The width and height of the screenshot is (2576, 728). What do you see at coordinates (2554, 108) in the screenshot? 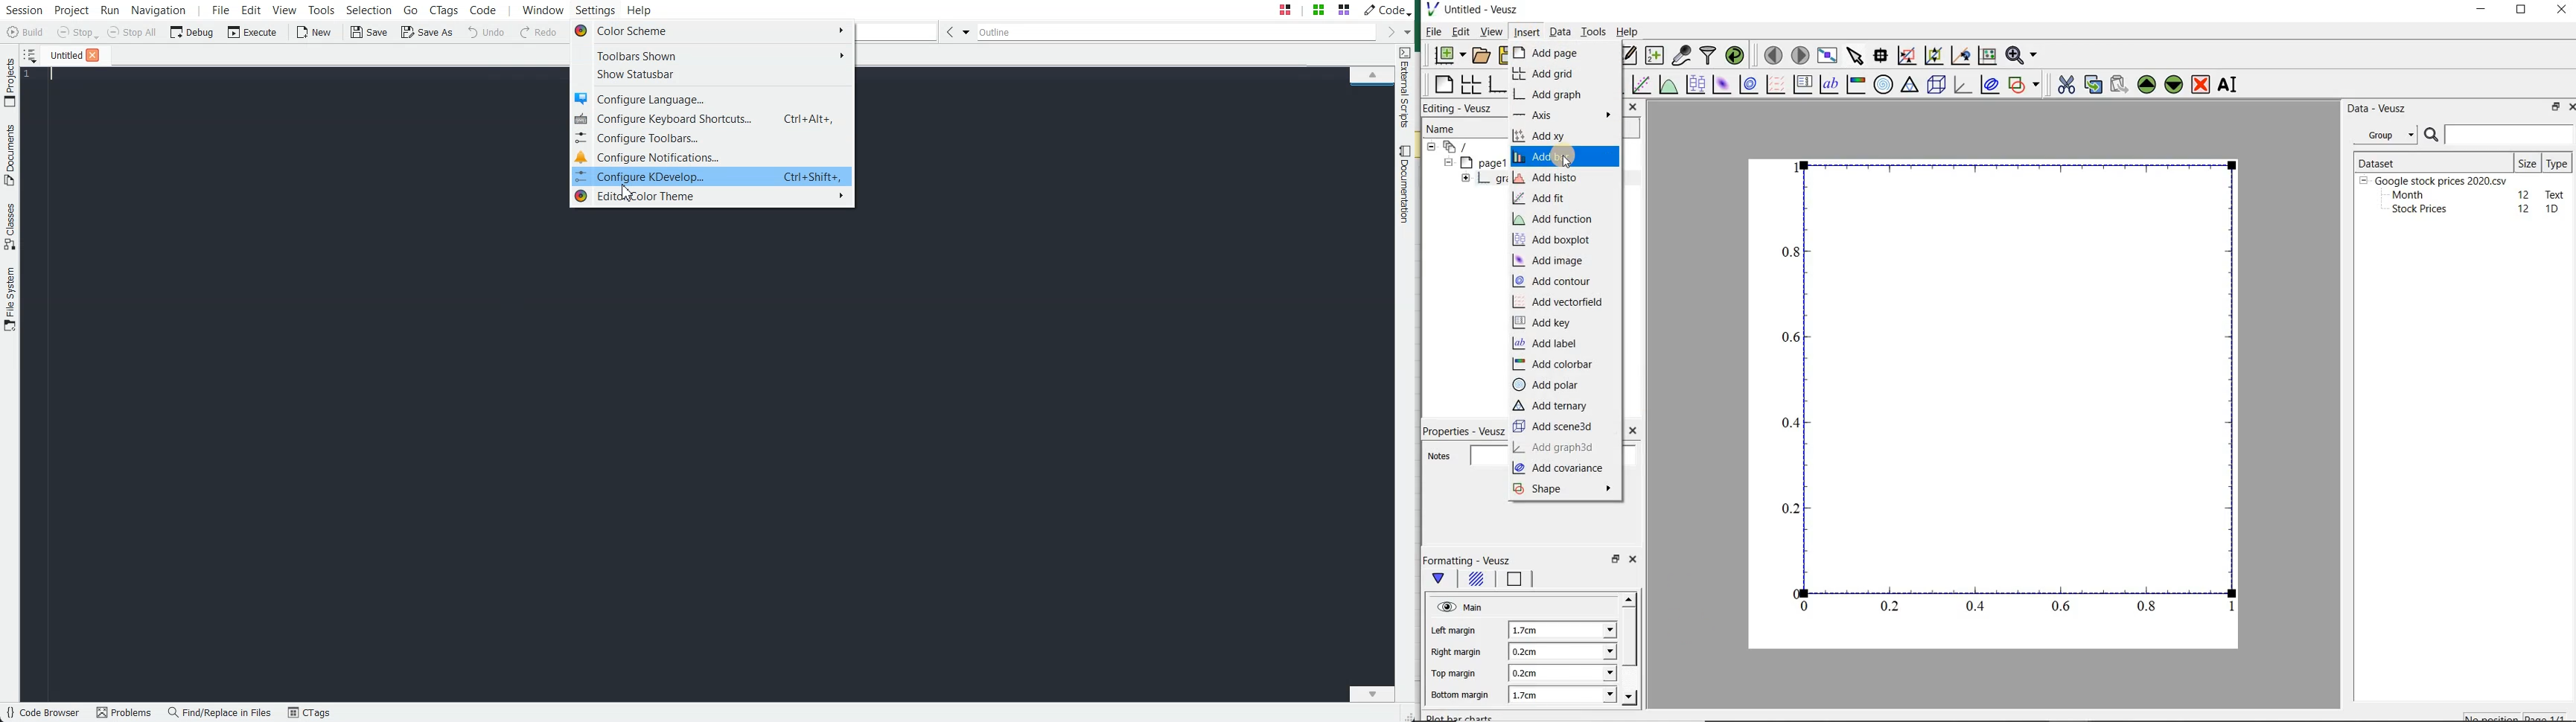
I see `restore` at bounding box center [2554, 108].